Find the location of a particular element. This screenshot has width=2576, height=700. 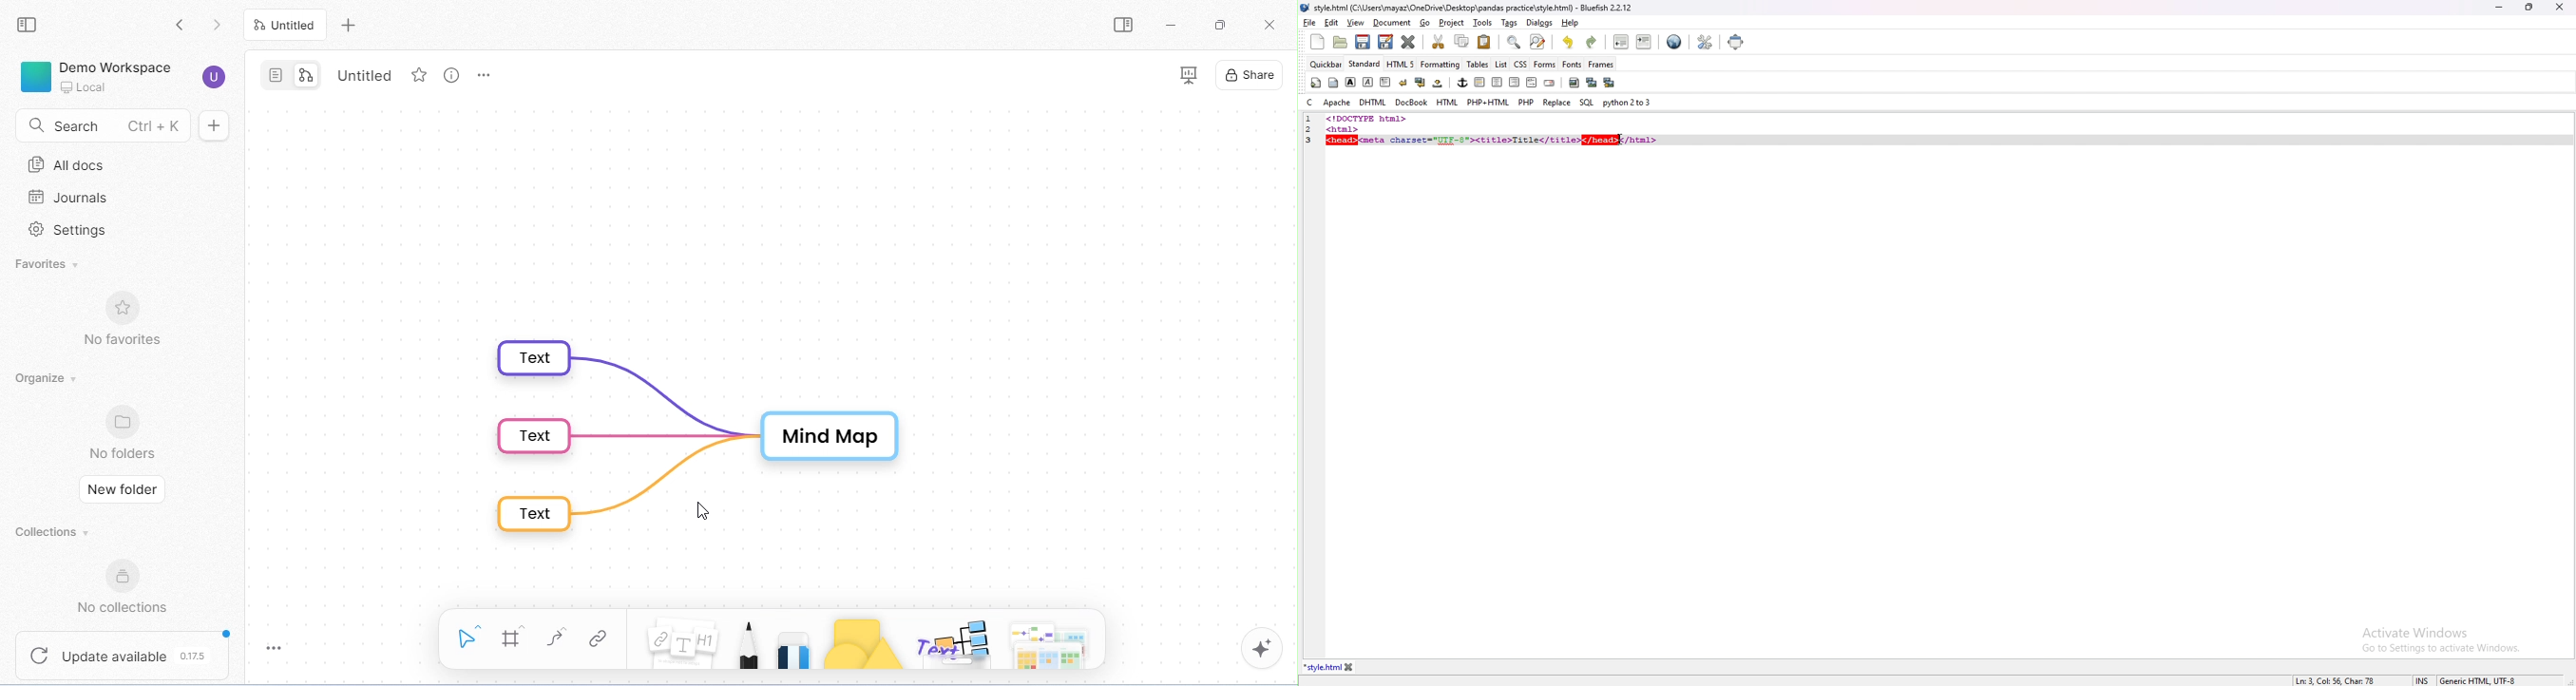

undo is located at coordinates (1569, 42).